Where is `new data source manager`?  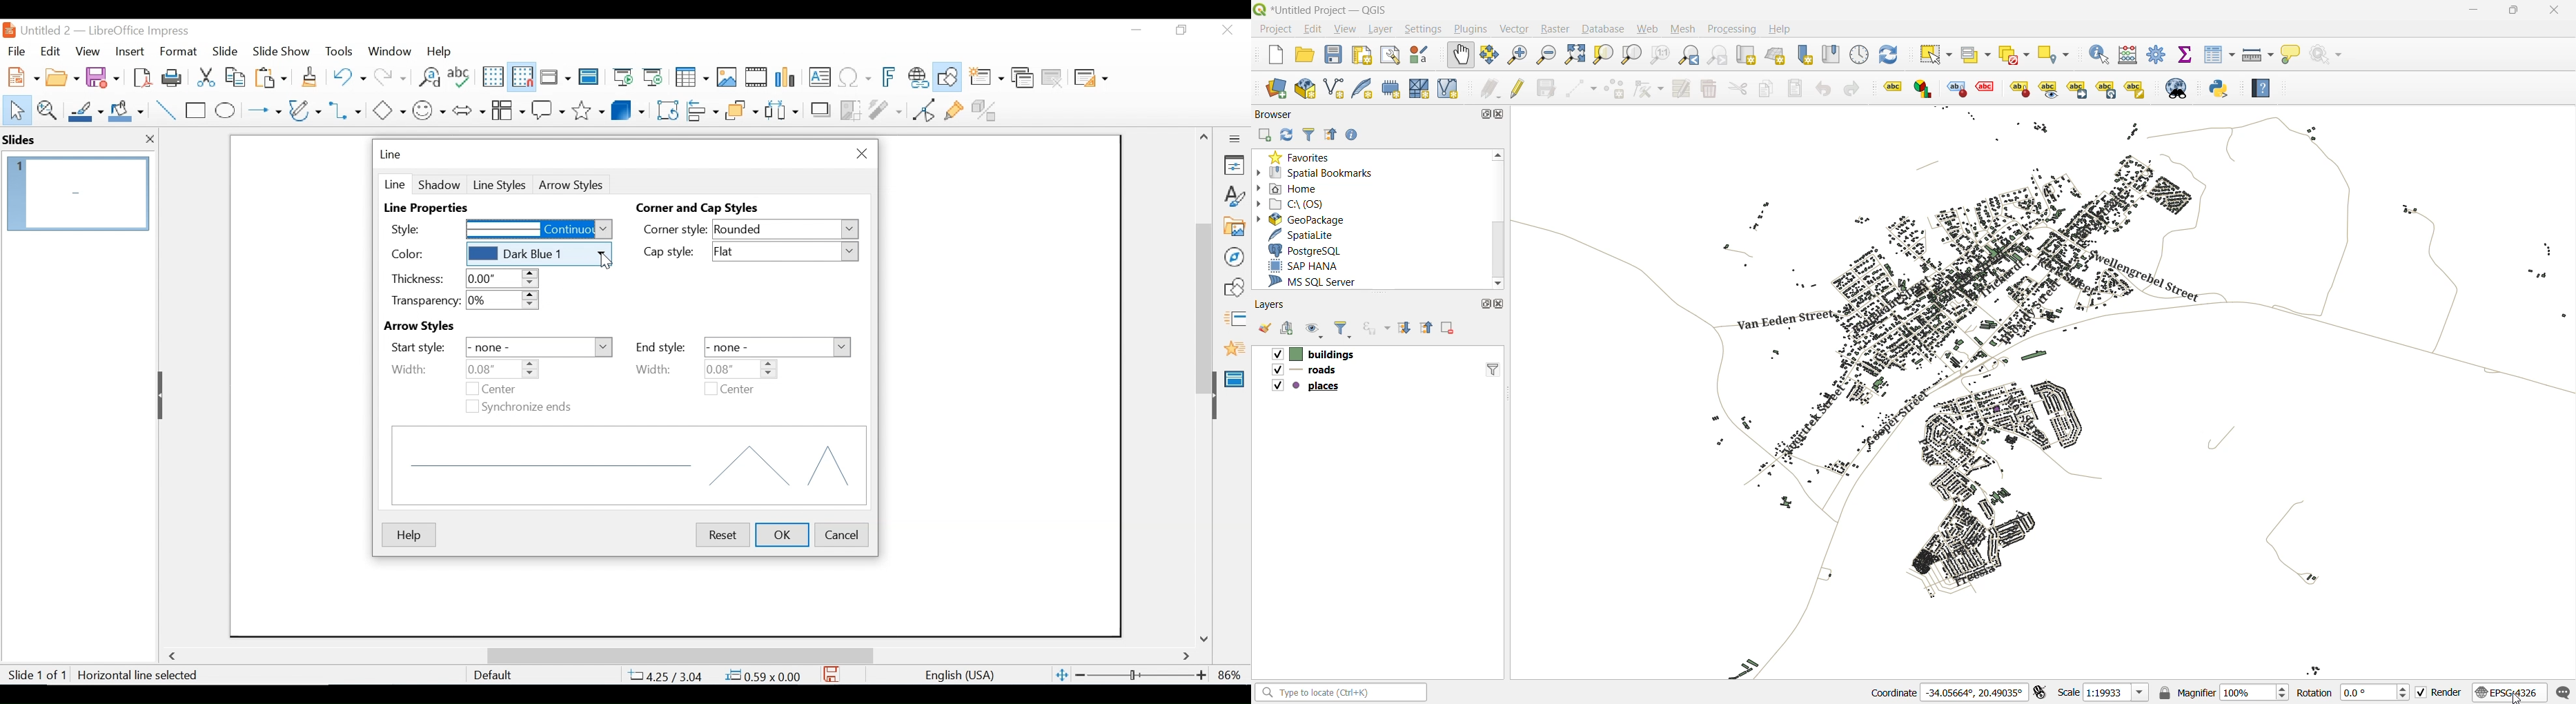
new data source manager is located at coordinates (1280, 90).